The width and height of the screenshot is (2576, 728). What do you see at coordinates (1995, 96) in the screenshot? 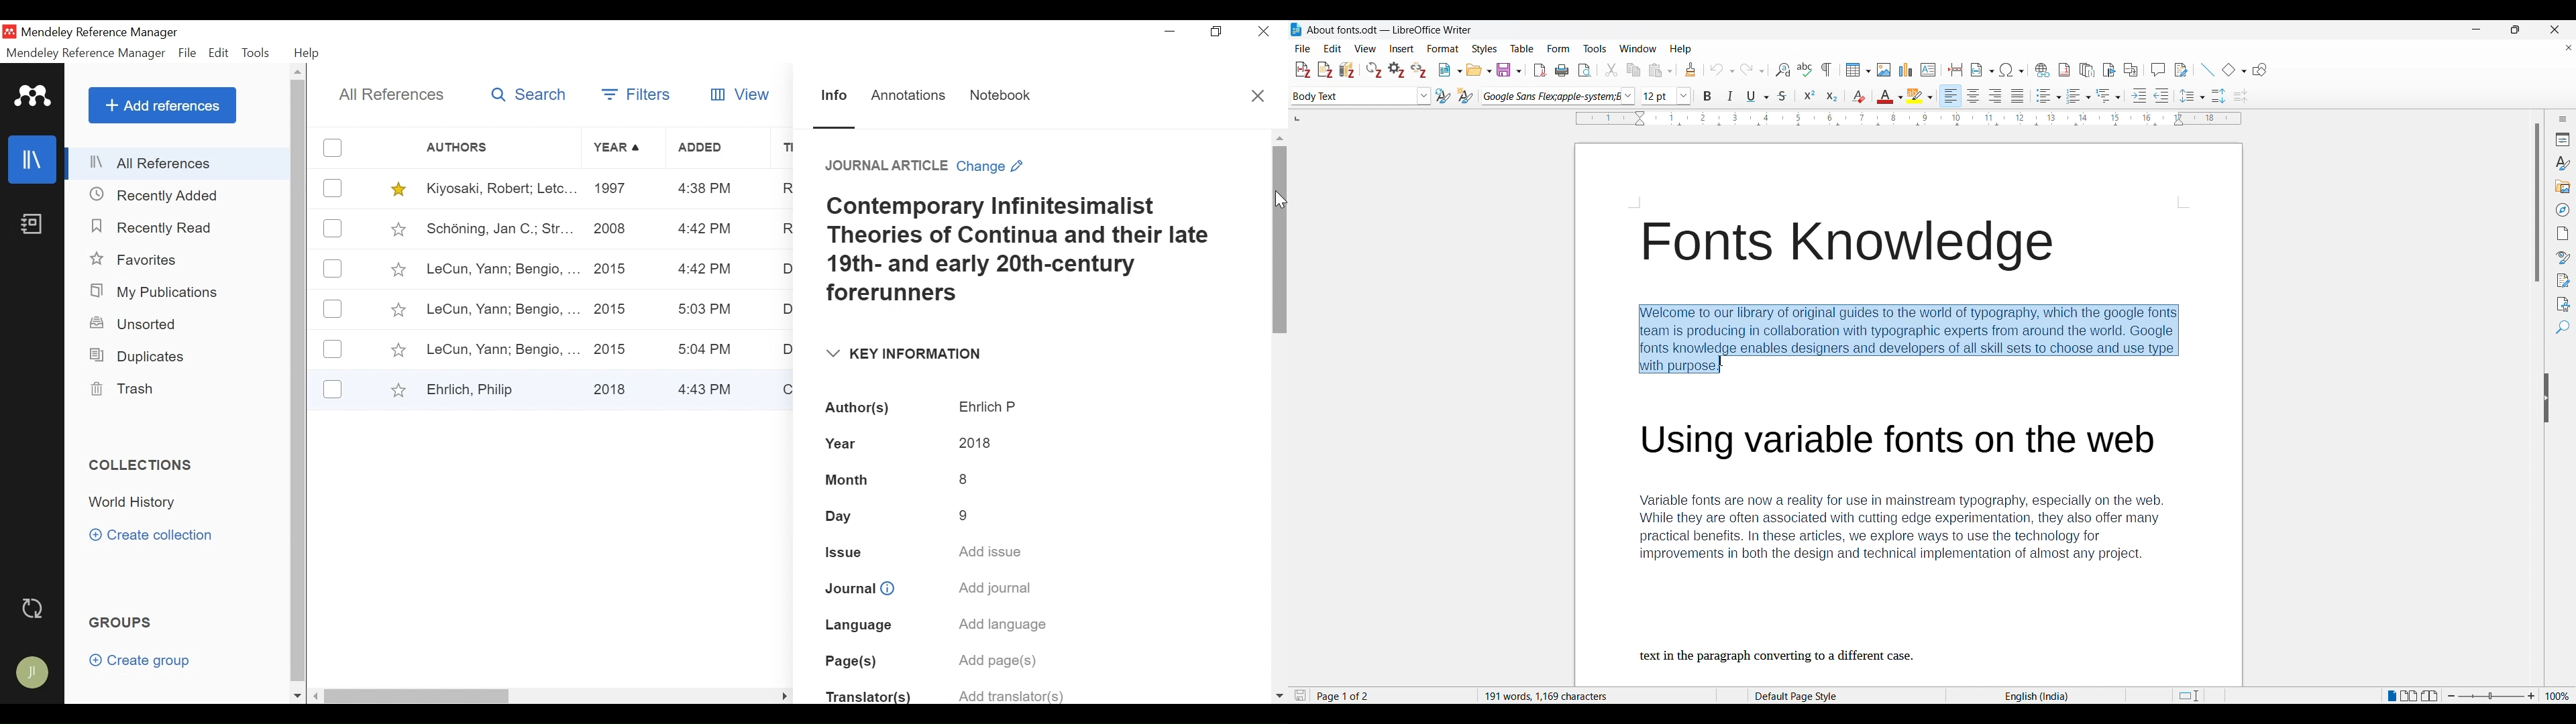
I see `Right alignment` at bounding box center [1995, 96].